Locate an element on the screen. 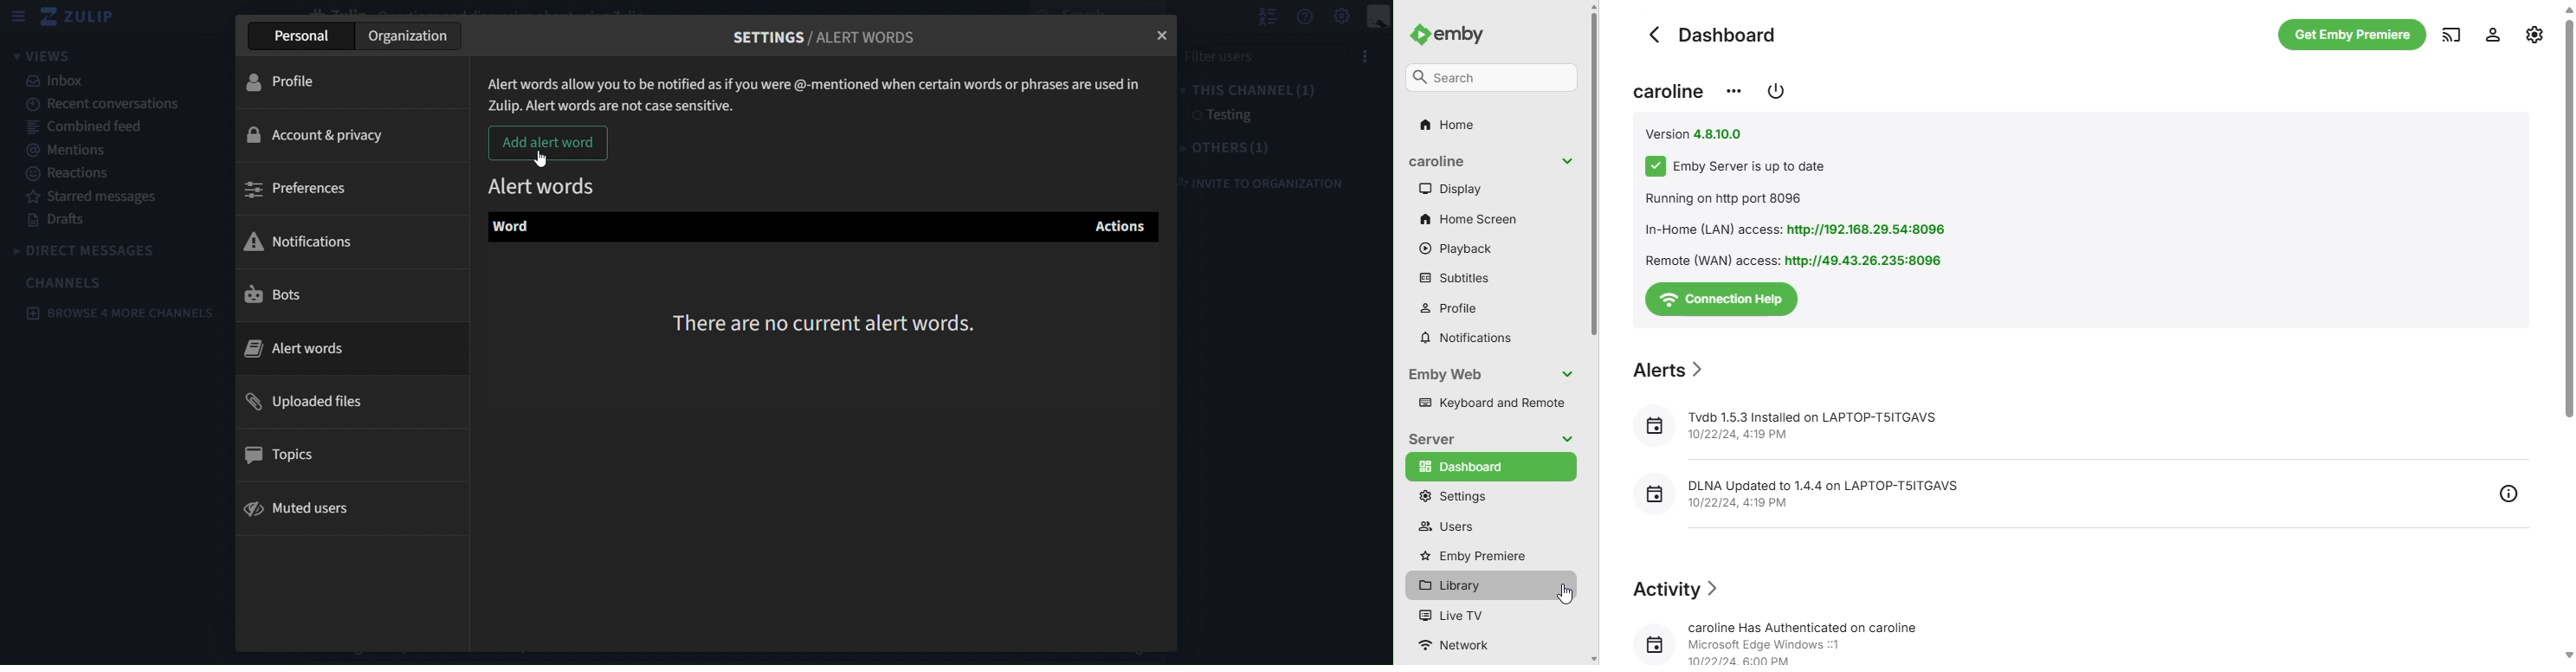 The image size is (2576, 672). dashboard is located at coordinates (1714, 34).